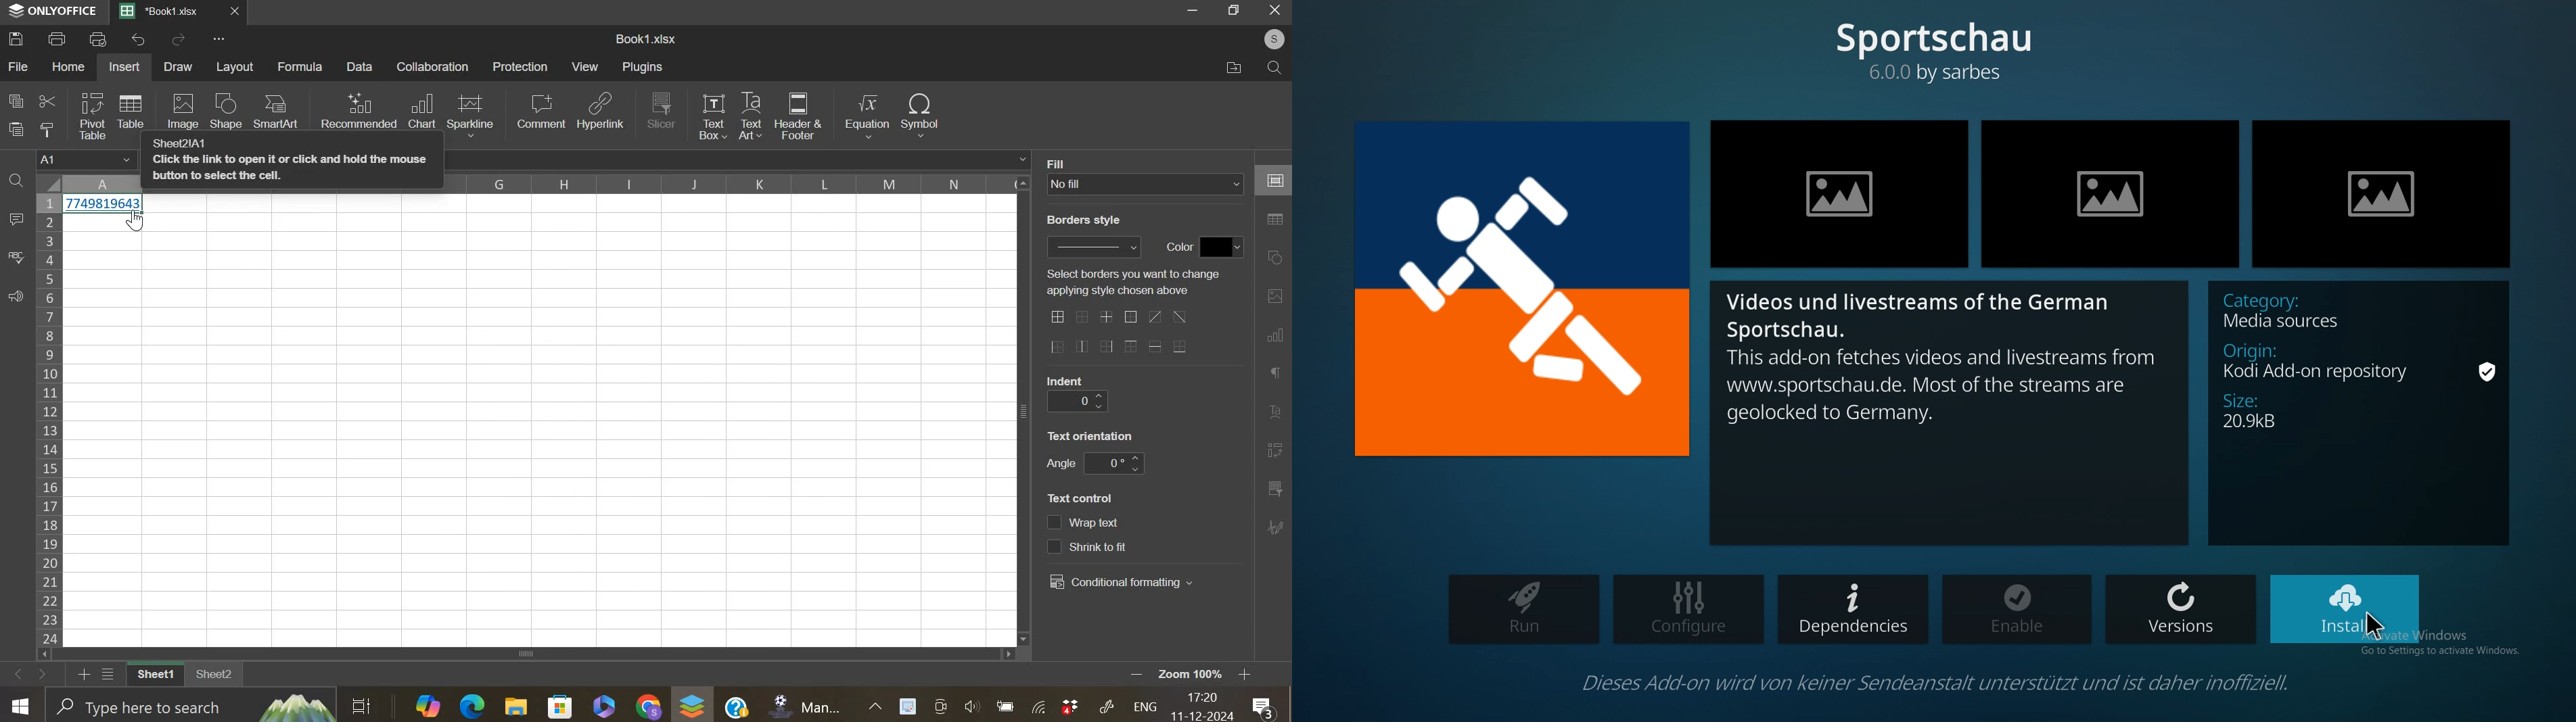 This screenshot has width=2576, height=728. Describe the element at coordinates (152, 675) in the screenshot. I see `sheet 1` at that location.